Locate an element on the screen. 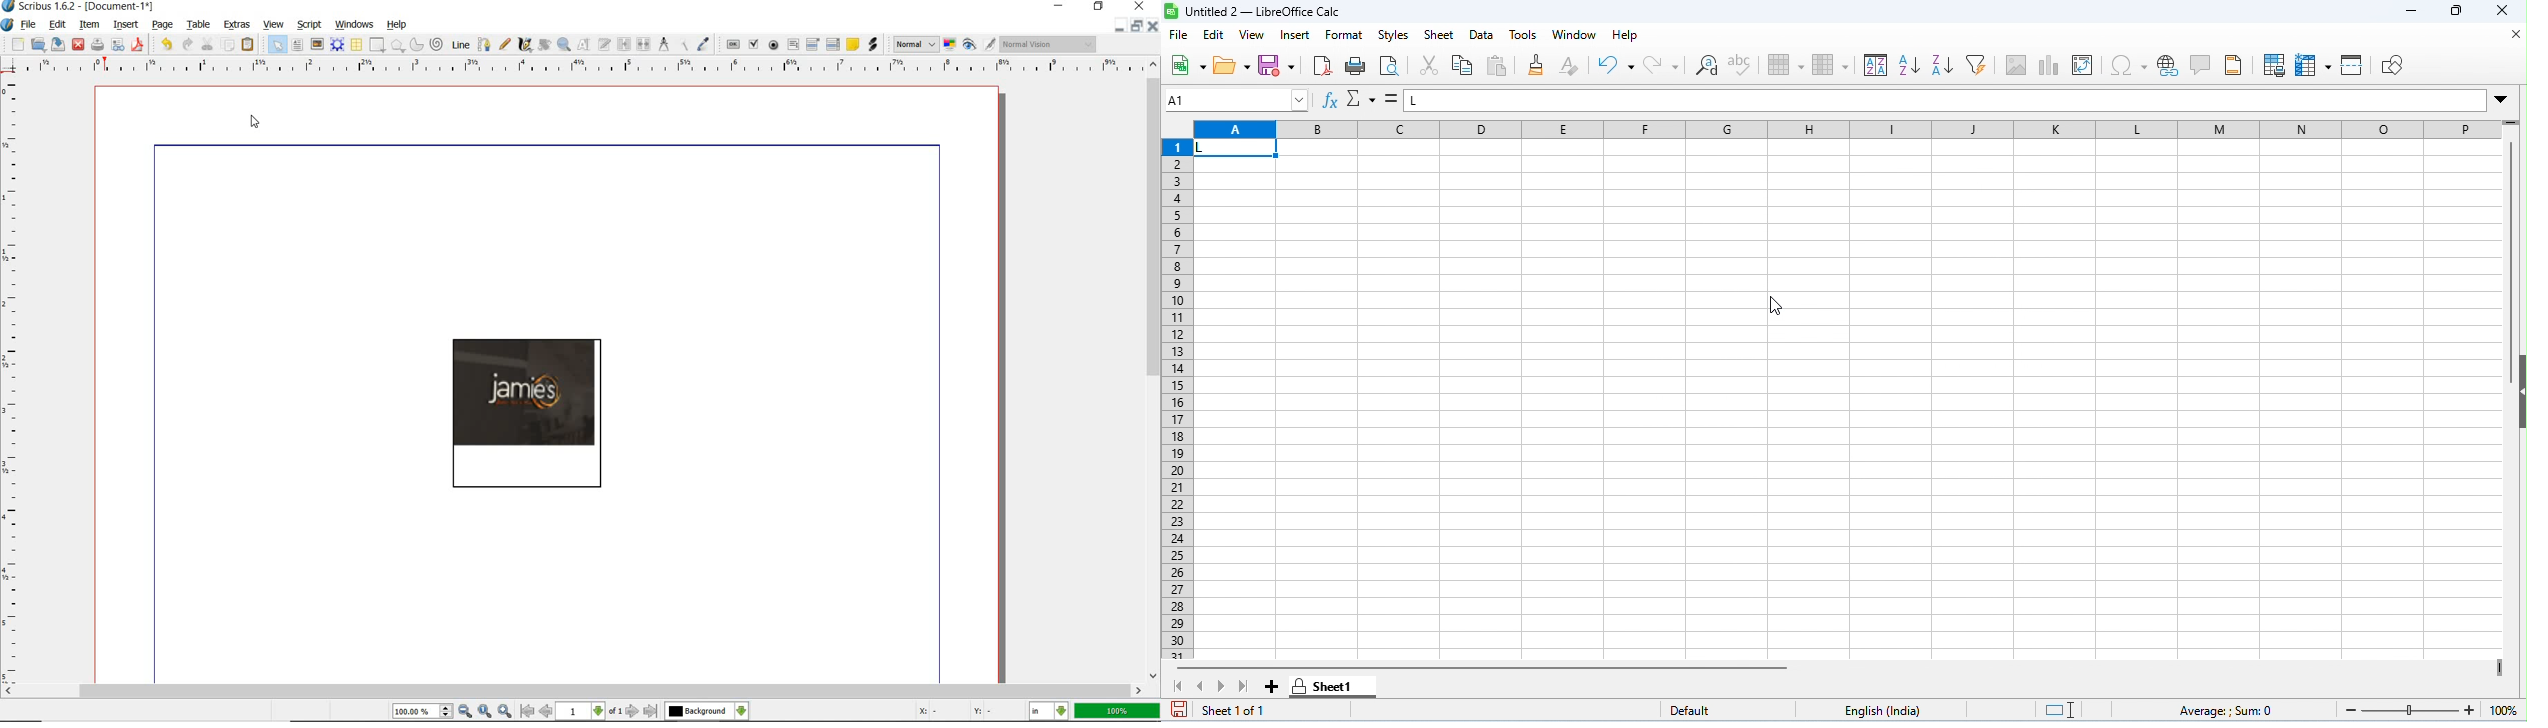 The image size is (2548, 728). text frame is located at coordinates (296, 46).